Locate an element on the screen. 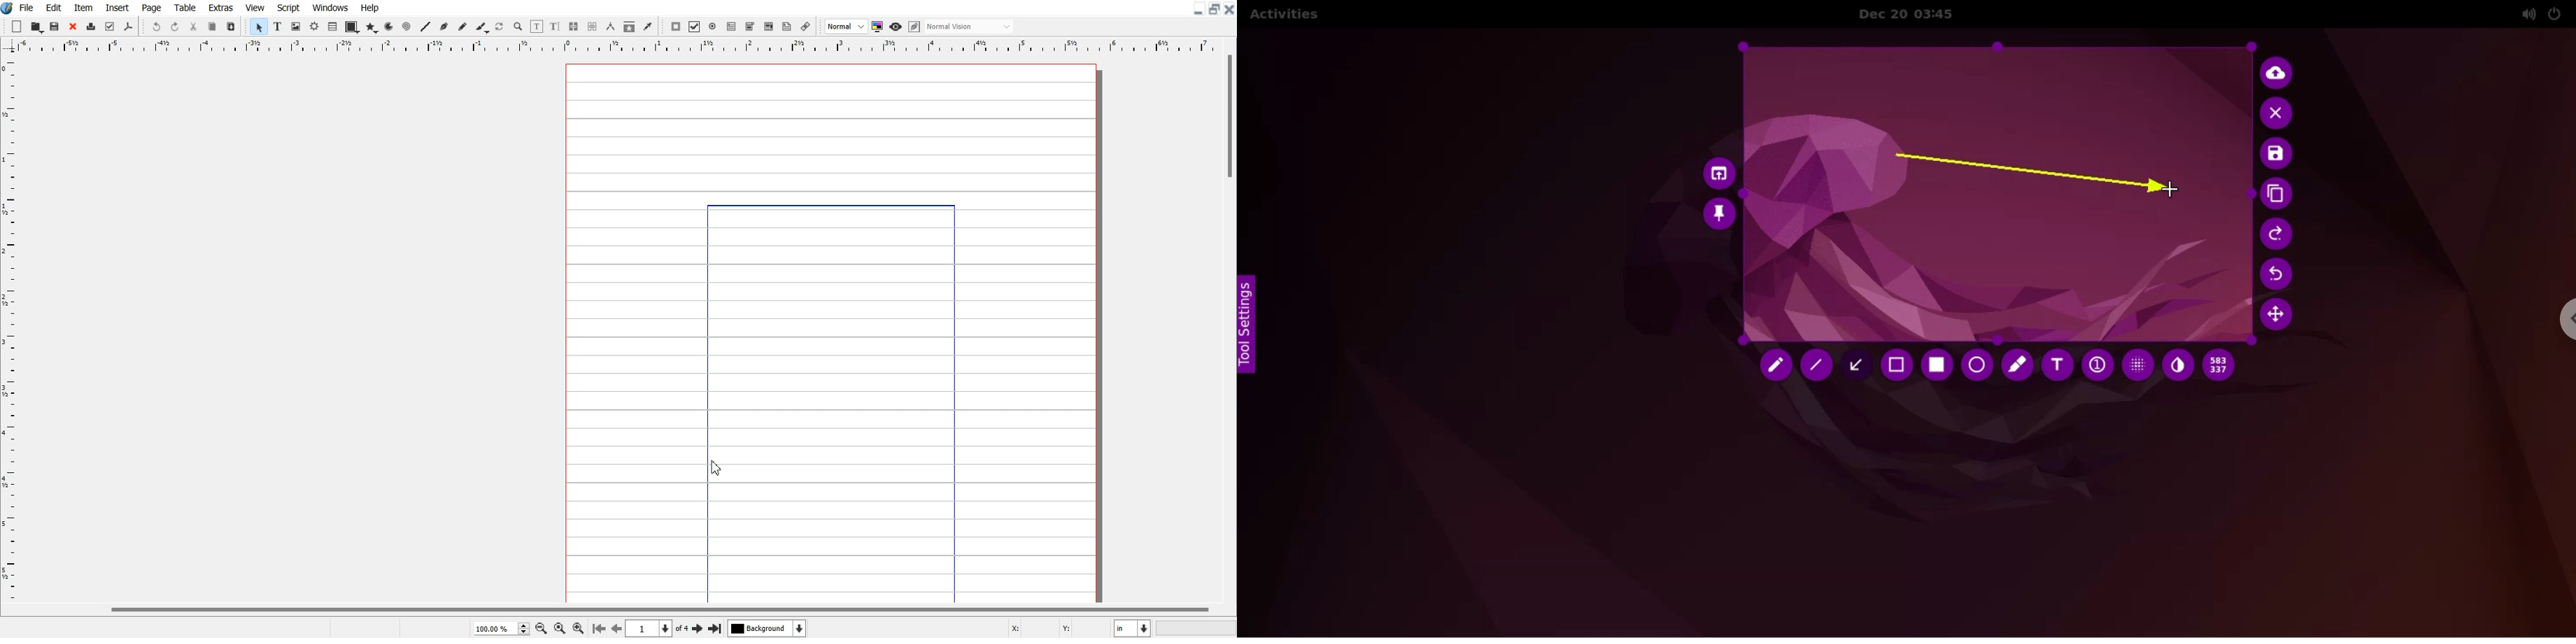 Image resolution: width=2576 pixels, height=644 pixels. Spiral is located at coordinates (406, 26).